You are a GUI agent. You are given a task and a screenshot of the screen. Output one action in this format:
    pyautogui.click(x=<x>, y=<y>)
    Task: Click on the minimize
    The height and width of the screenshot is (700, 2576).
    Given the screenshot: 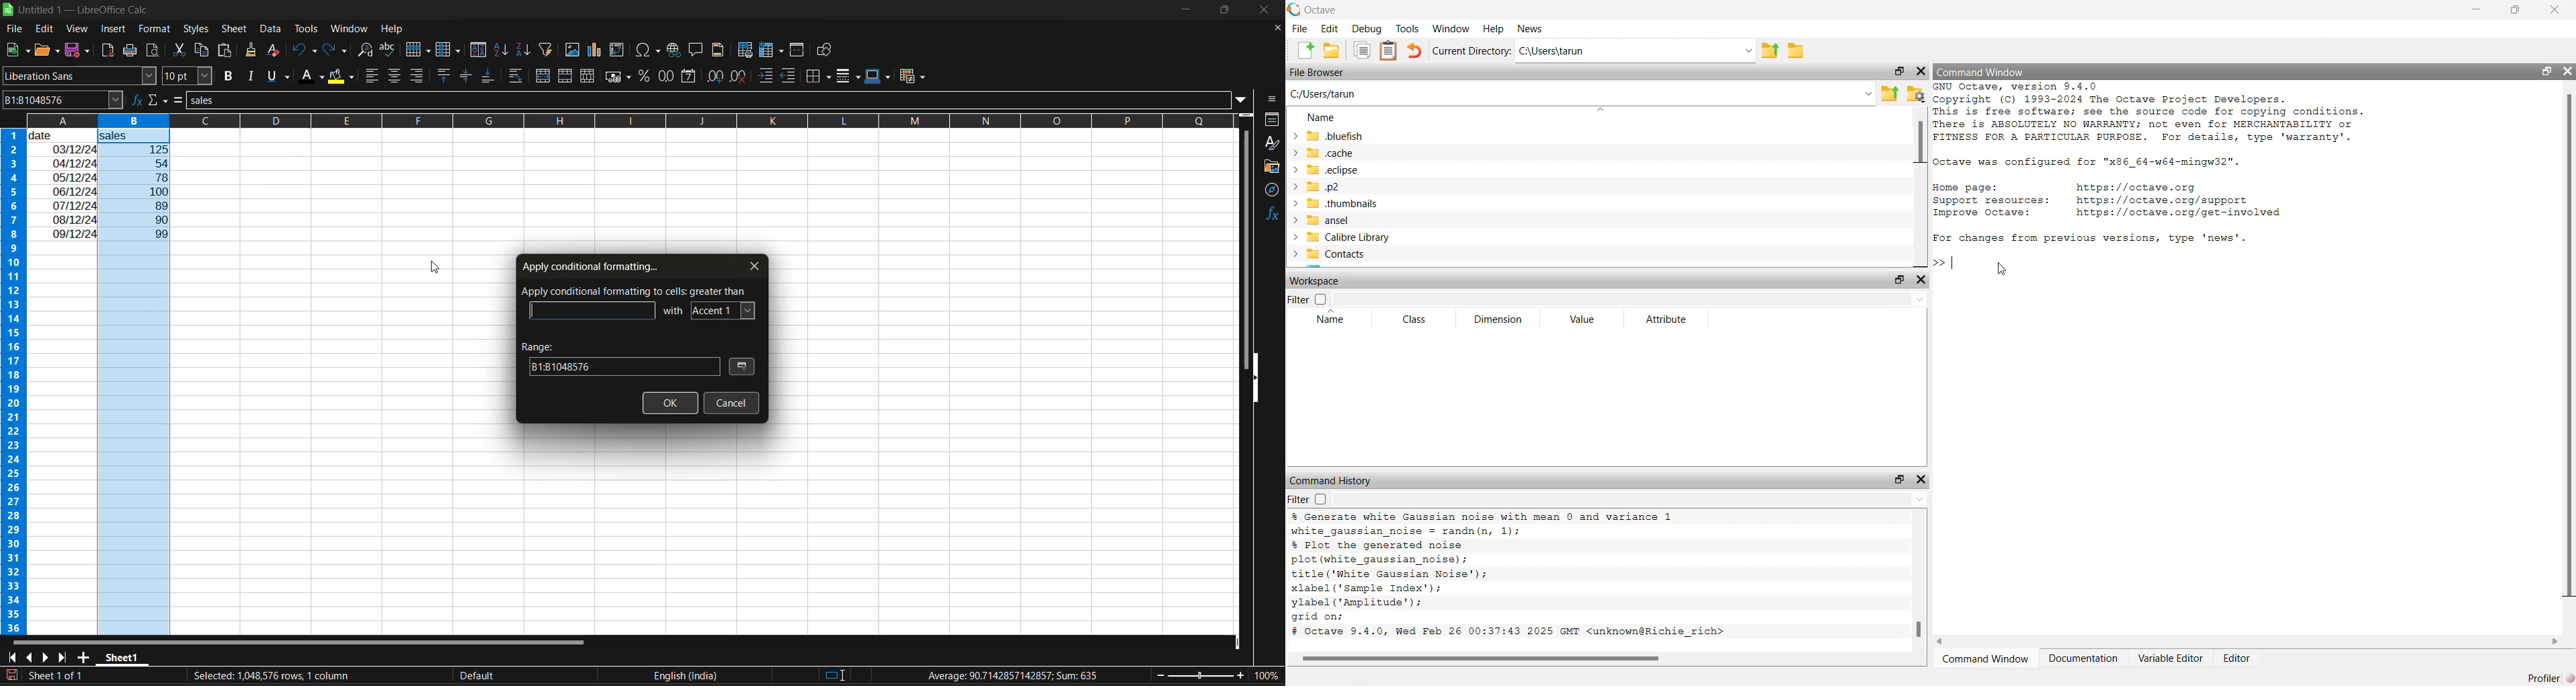 What is the action you would take?
    pyautogui.click(x=2474, y=11)
    